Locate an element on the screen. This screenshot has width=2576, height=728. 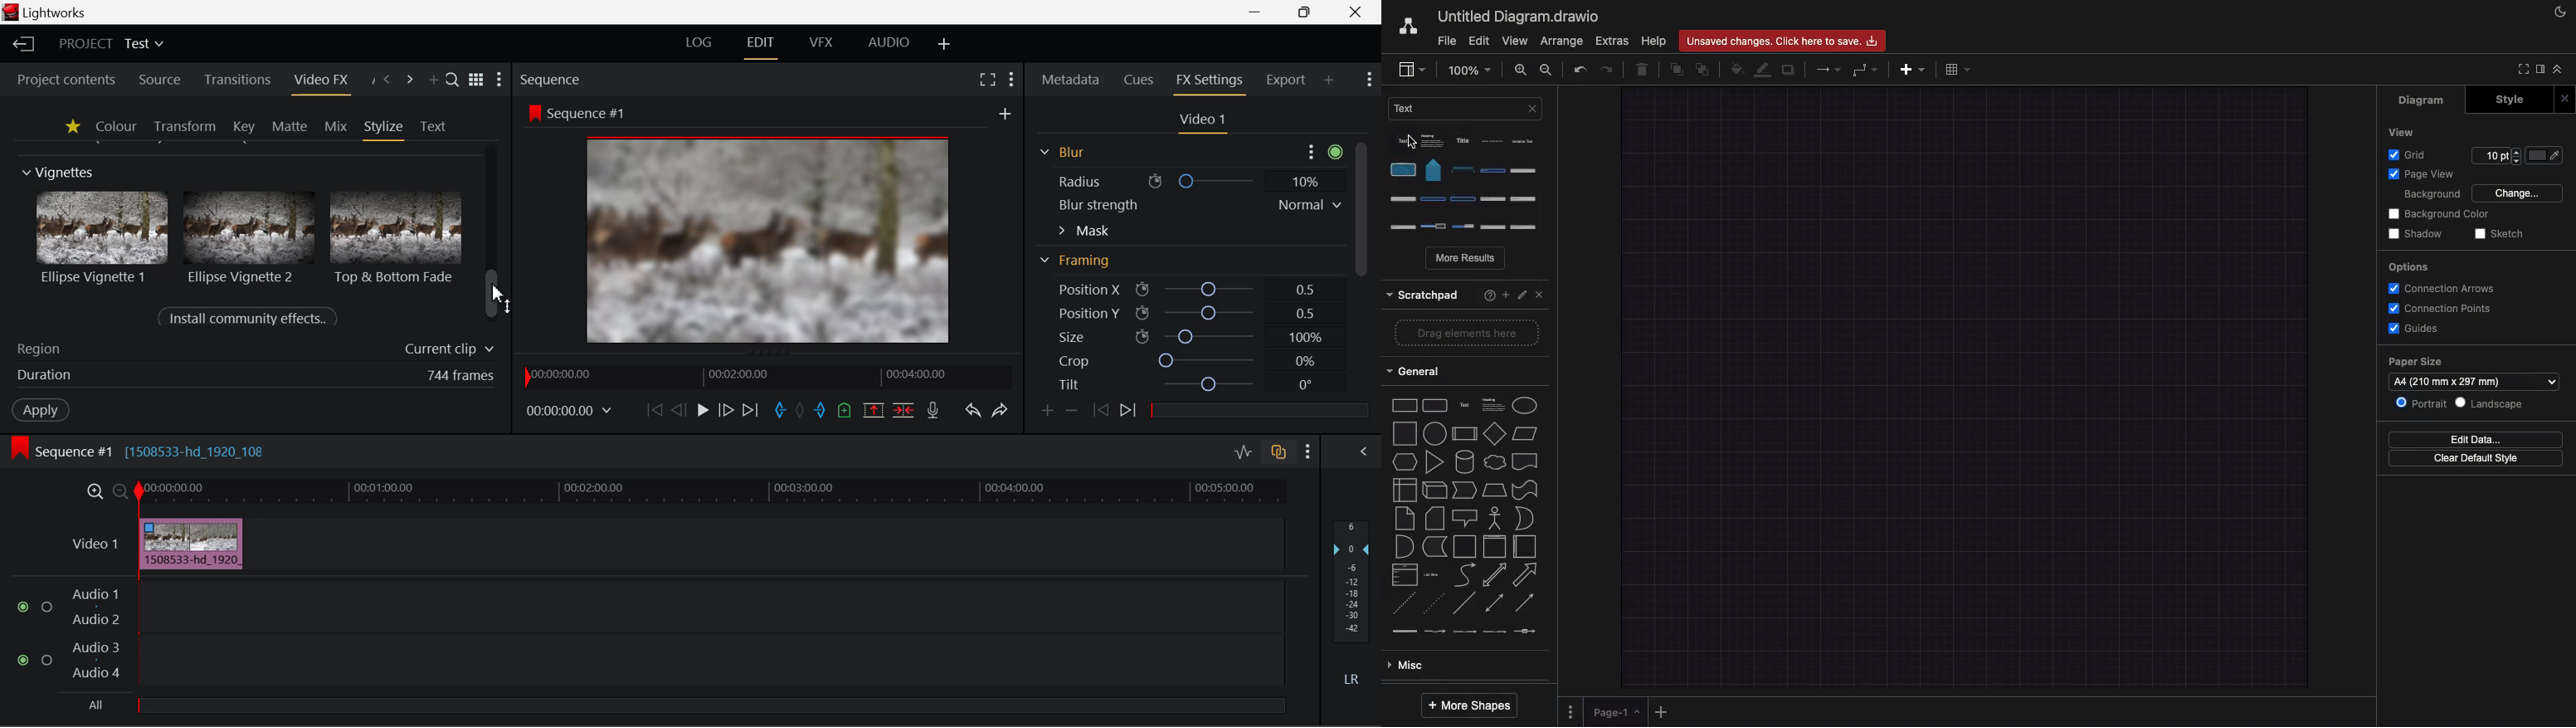
Full Screen is located at coordinates (987, 79).